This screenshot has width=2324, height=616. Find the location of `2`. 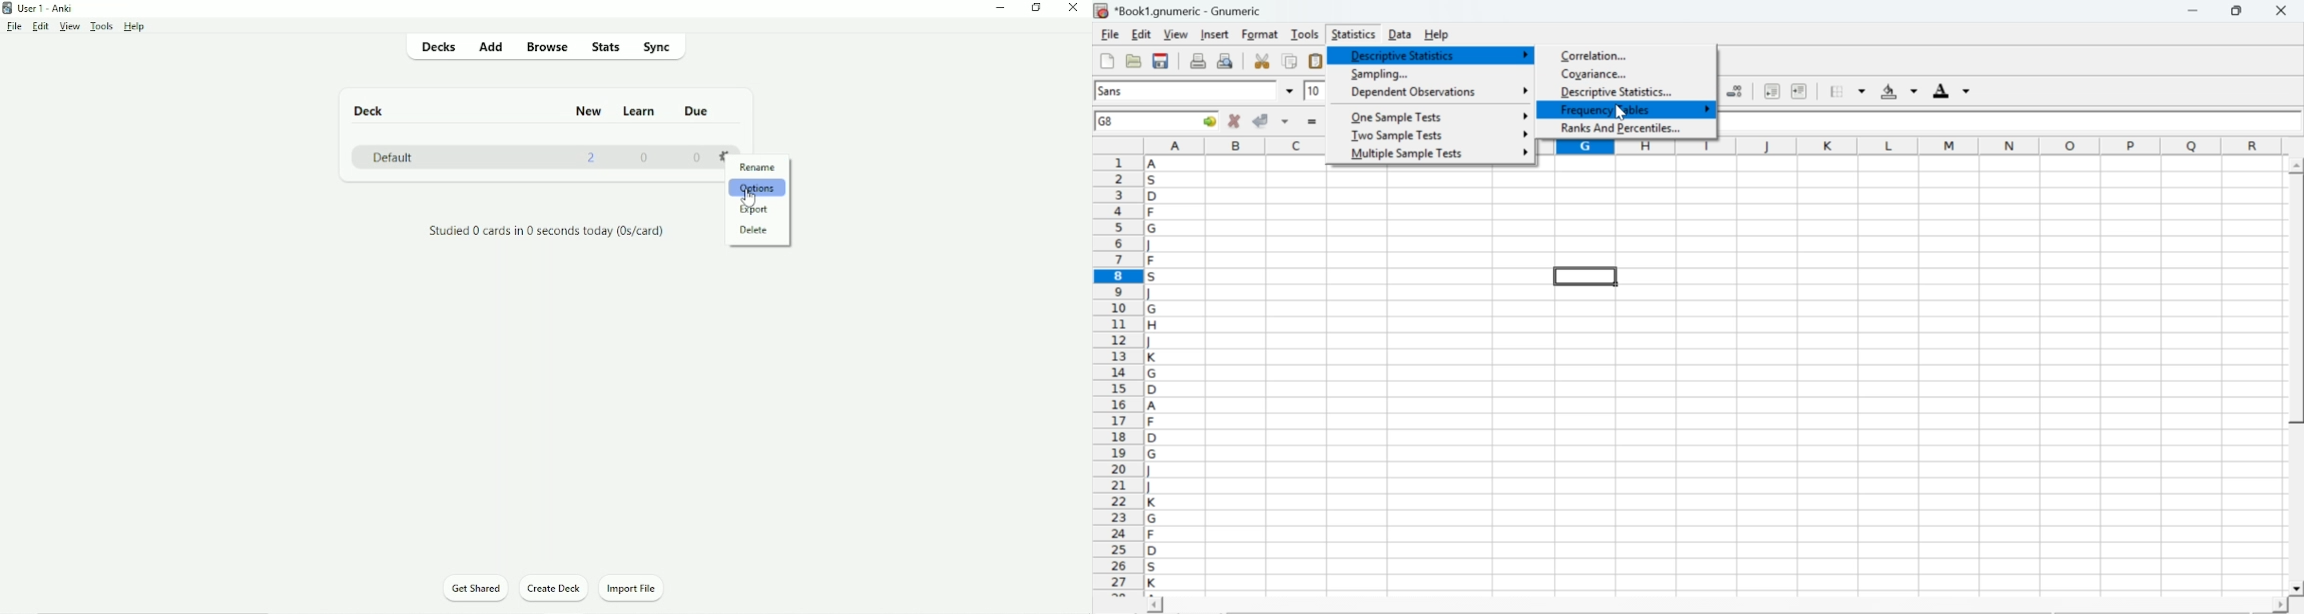

2 is located at coordinates (593, 158).